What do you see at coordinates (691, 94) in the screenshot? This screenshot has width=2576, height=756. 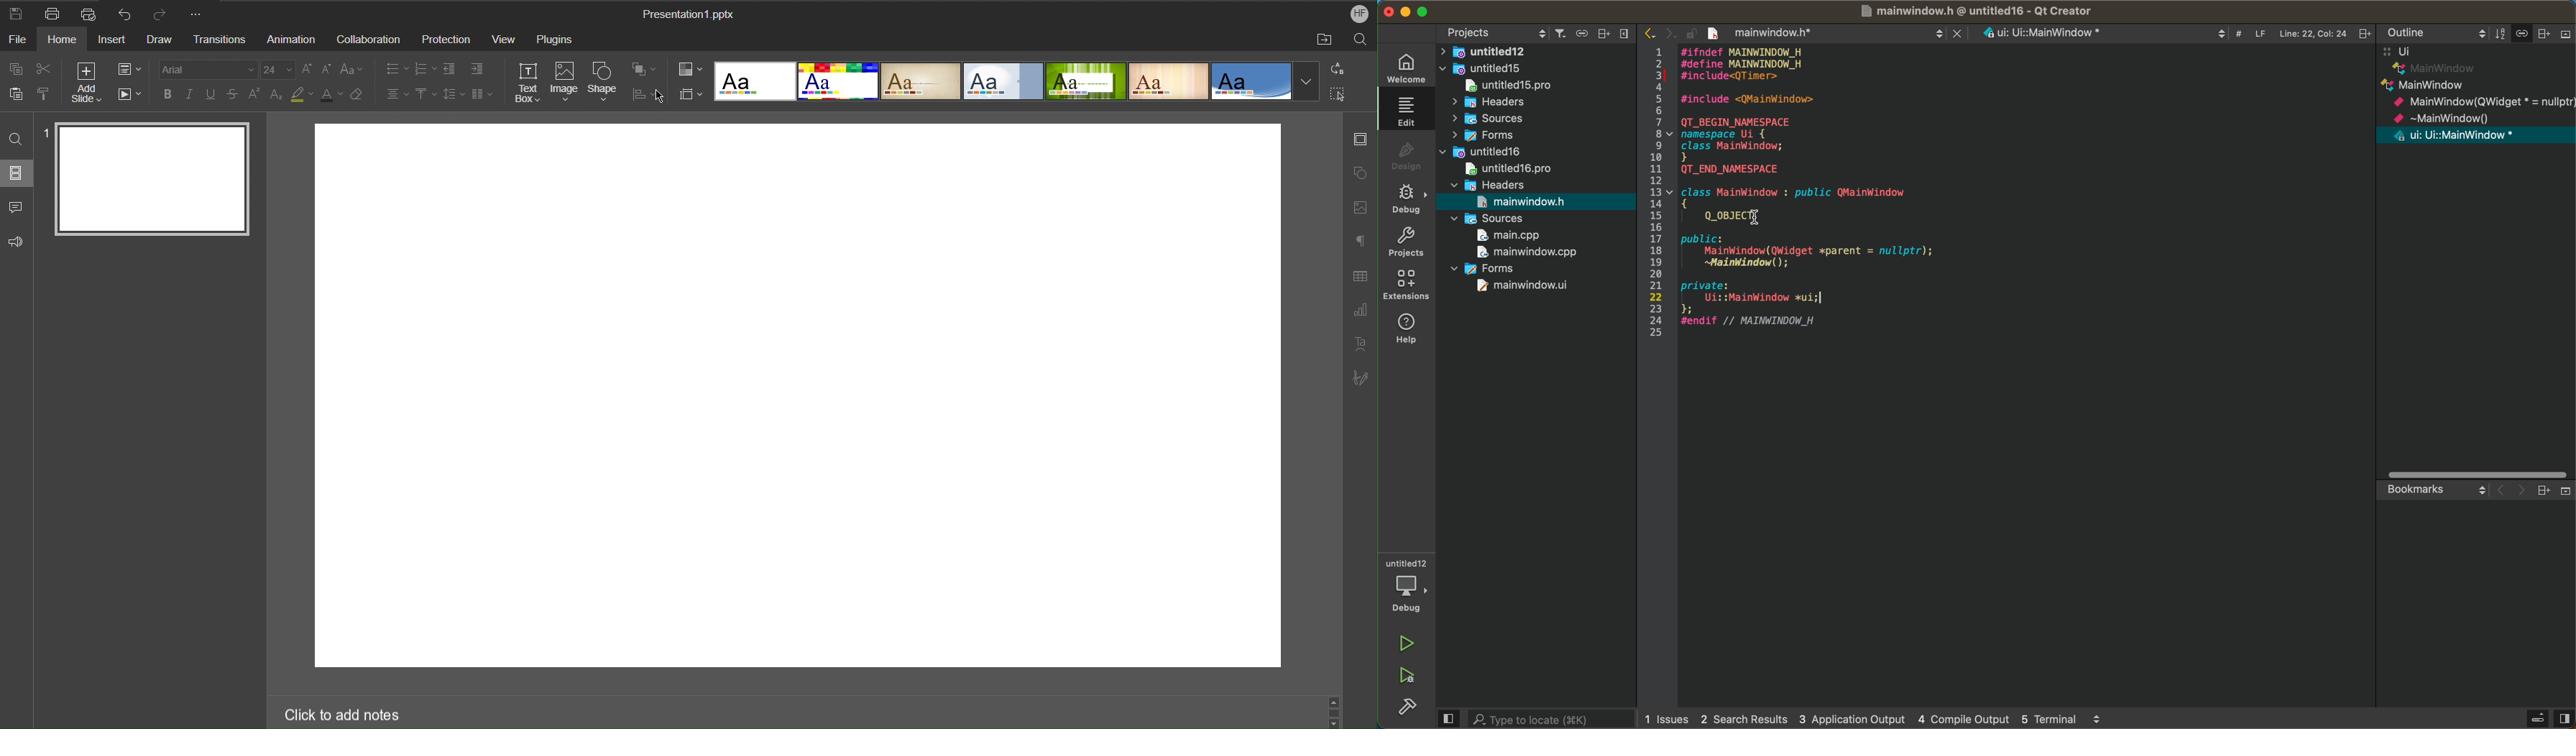 I see `Slide Size Settings` at bounding box center [691, 94].